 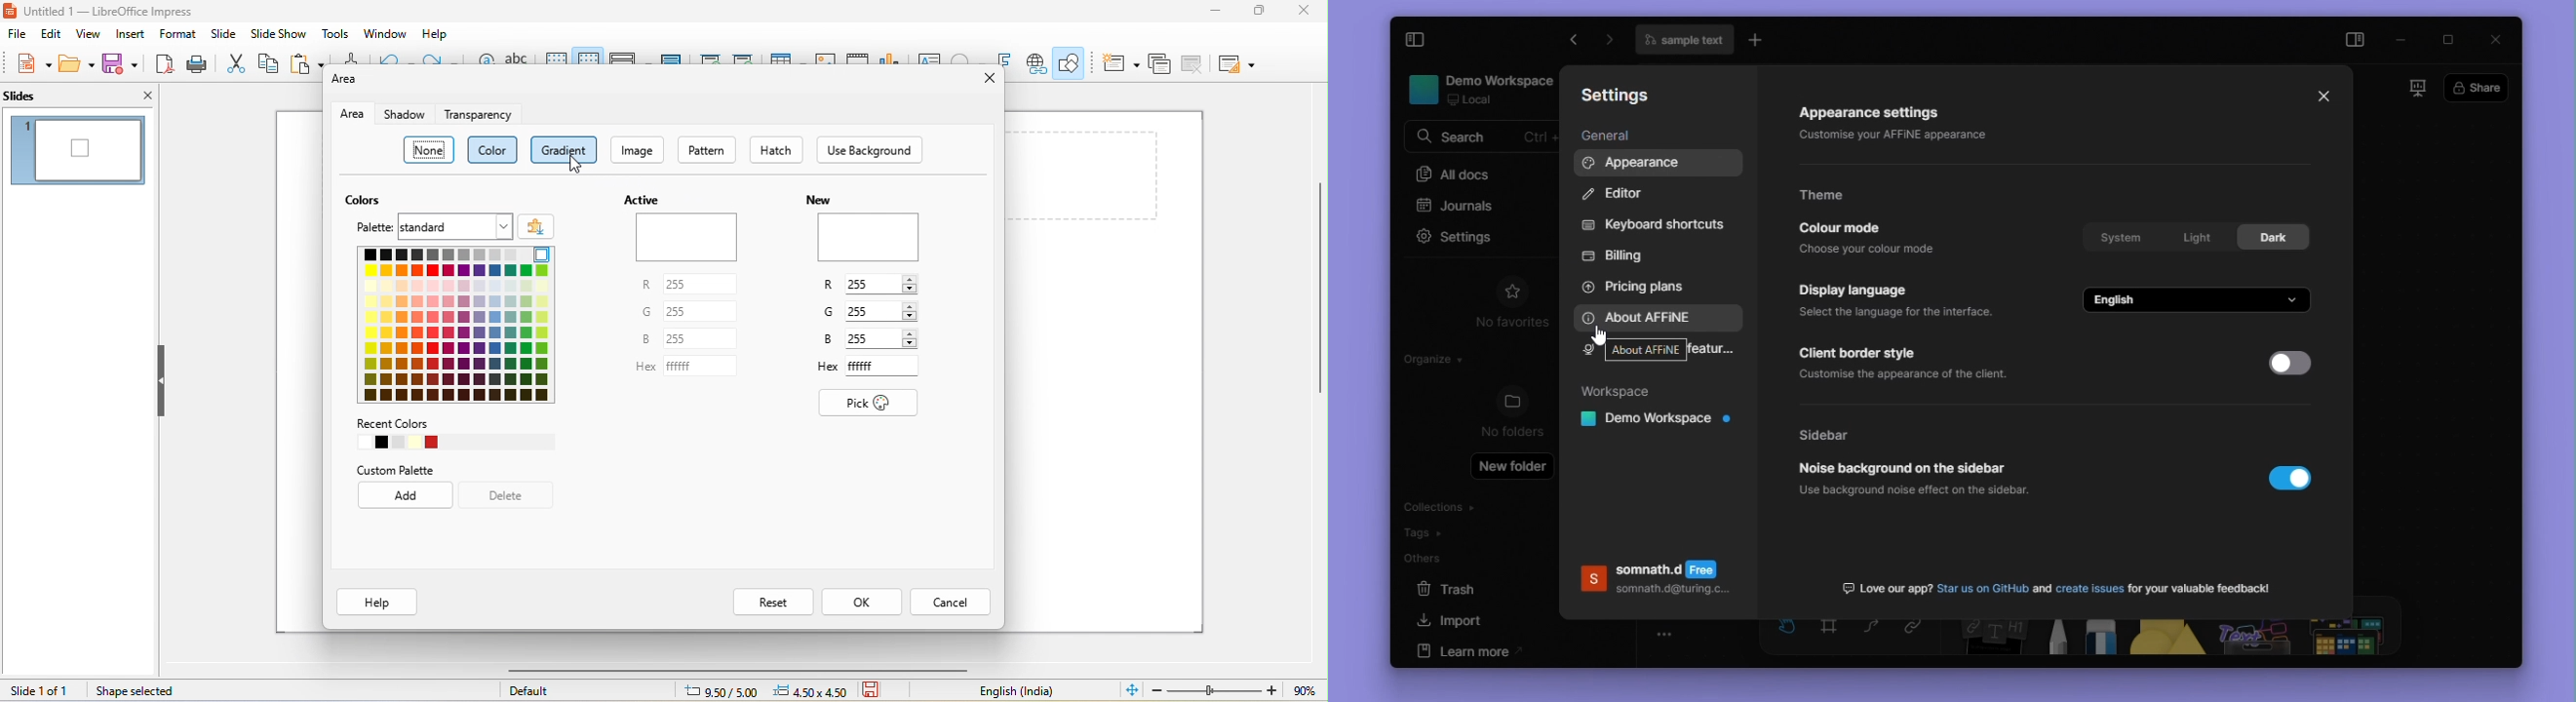 What do you see at coordinates (537, 227) in the screenshot?
I see `add colors` at bounding box center [537, 227].